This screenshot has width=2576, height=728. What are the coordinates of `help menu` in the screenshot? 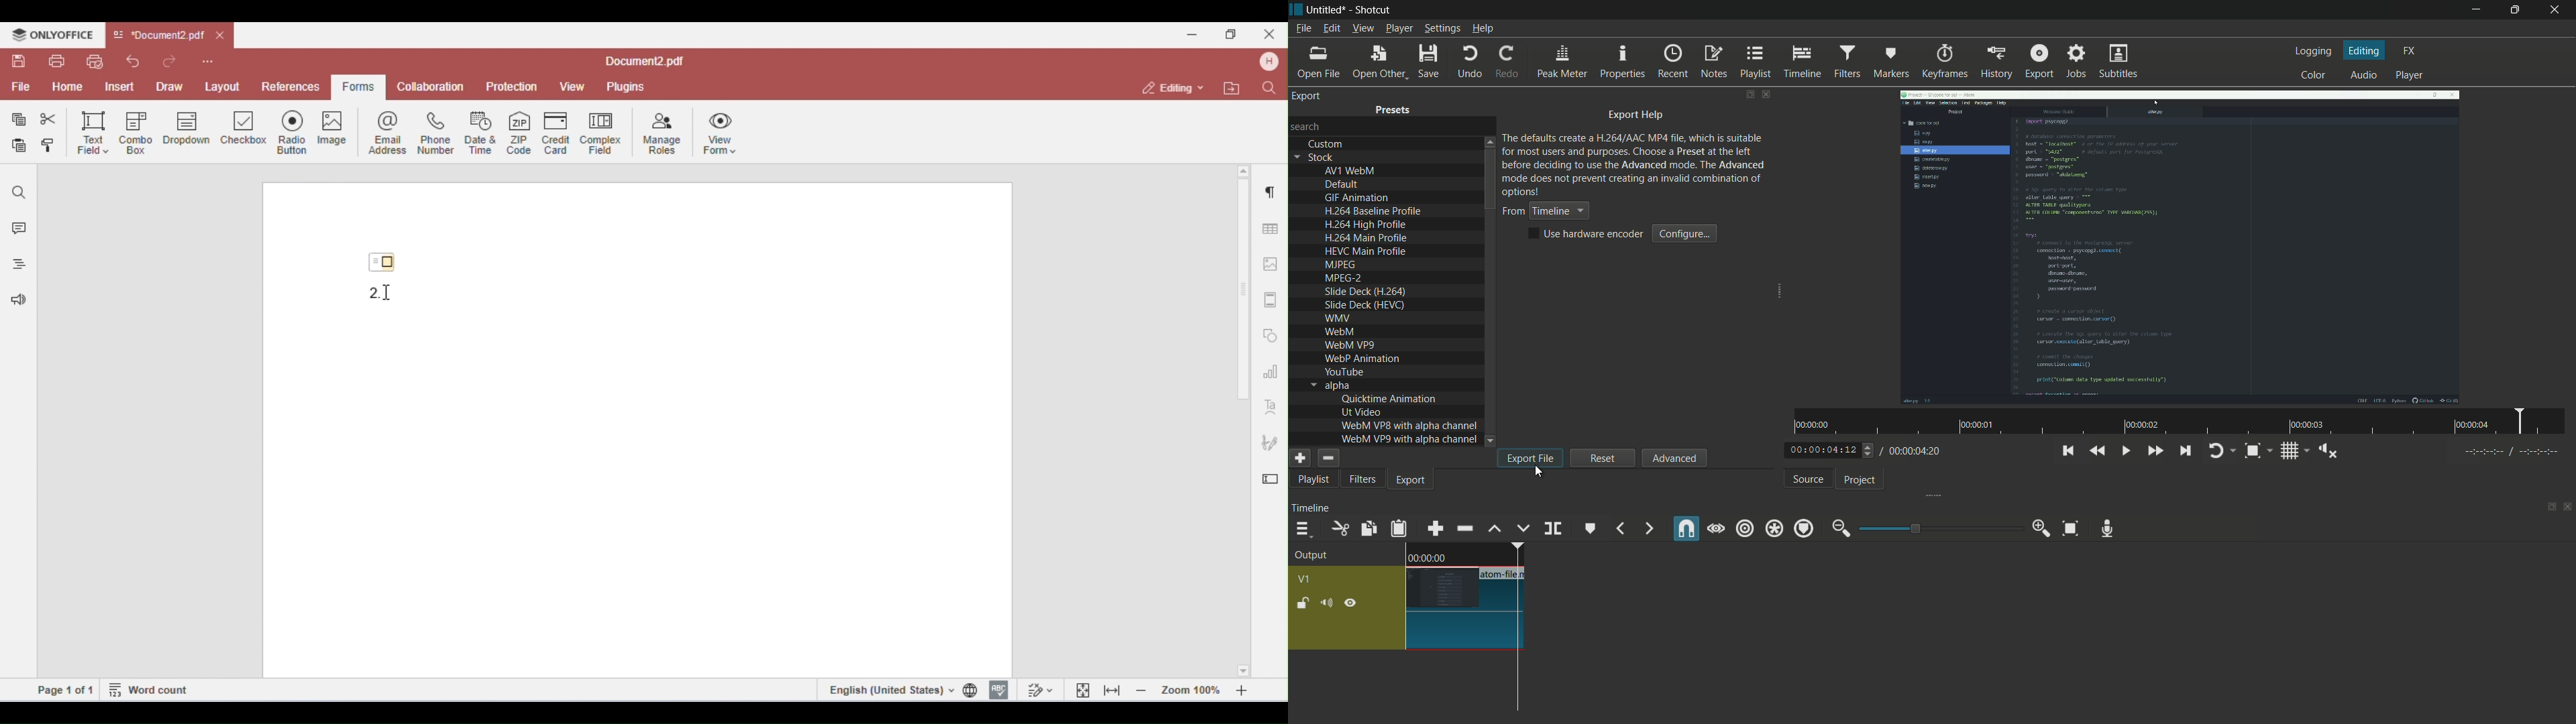 It's located at (1483, 29).